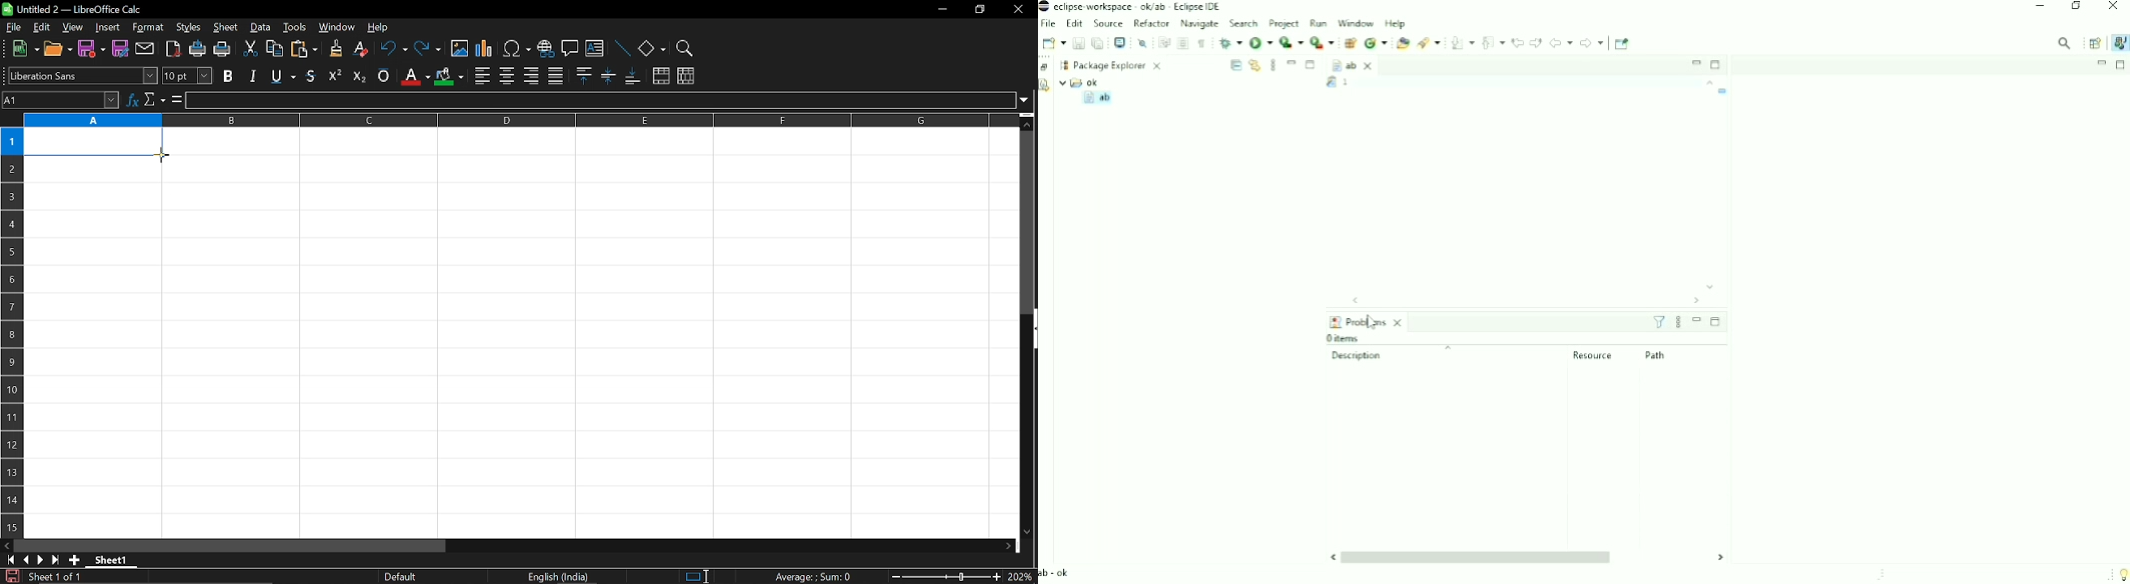 This screenshot has height=588, width=2156. I want to click on Run Last Tool, so click(1322, 42).